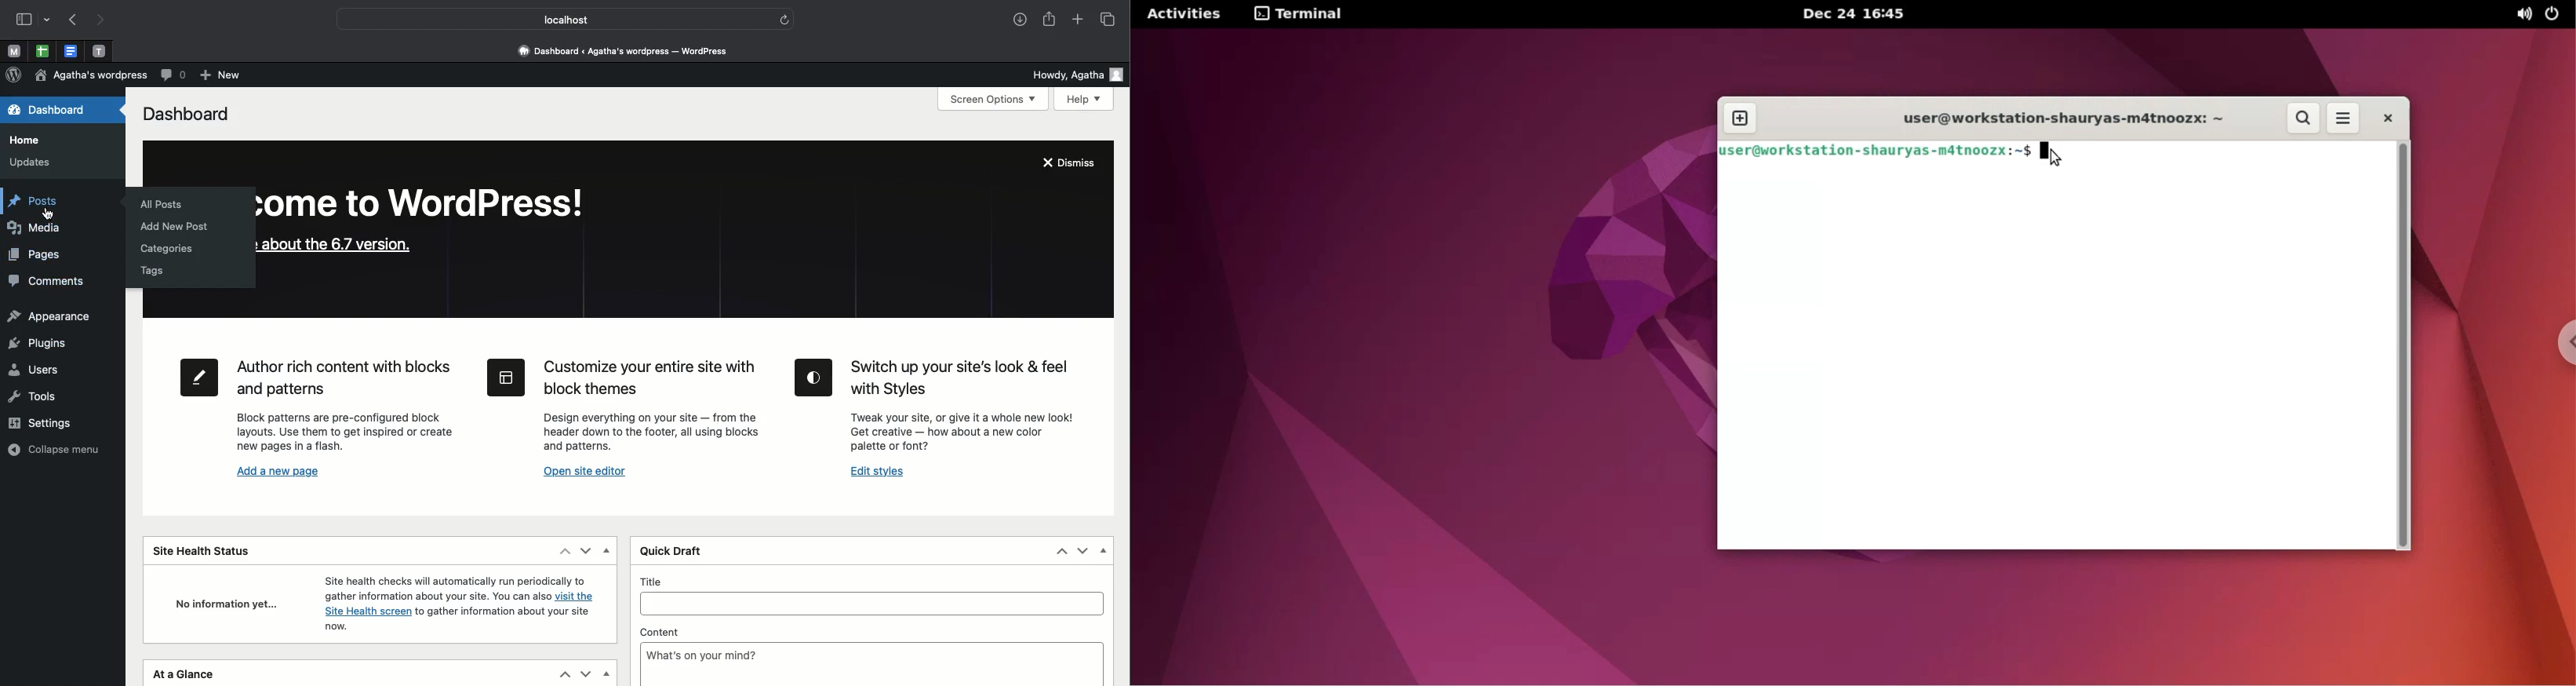  Describe the element at coordinates (73, 21) in the screenshot. I see `Previous page` at that location.